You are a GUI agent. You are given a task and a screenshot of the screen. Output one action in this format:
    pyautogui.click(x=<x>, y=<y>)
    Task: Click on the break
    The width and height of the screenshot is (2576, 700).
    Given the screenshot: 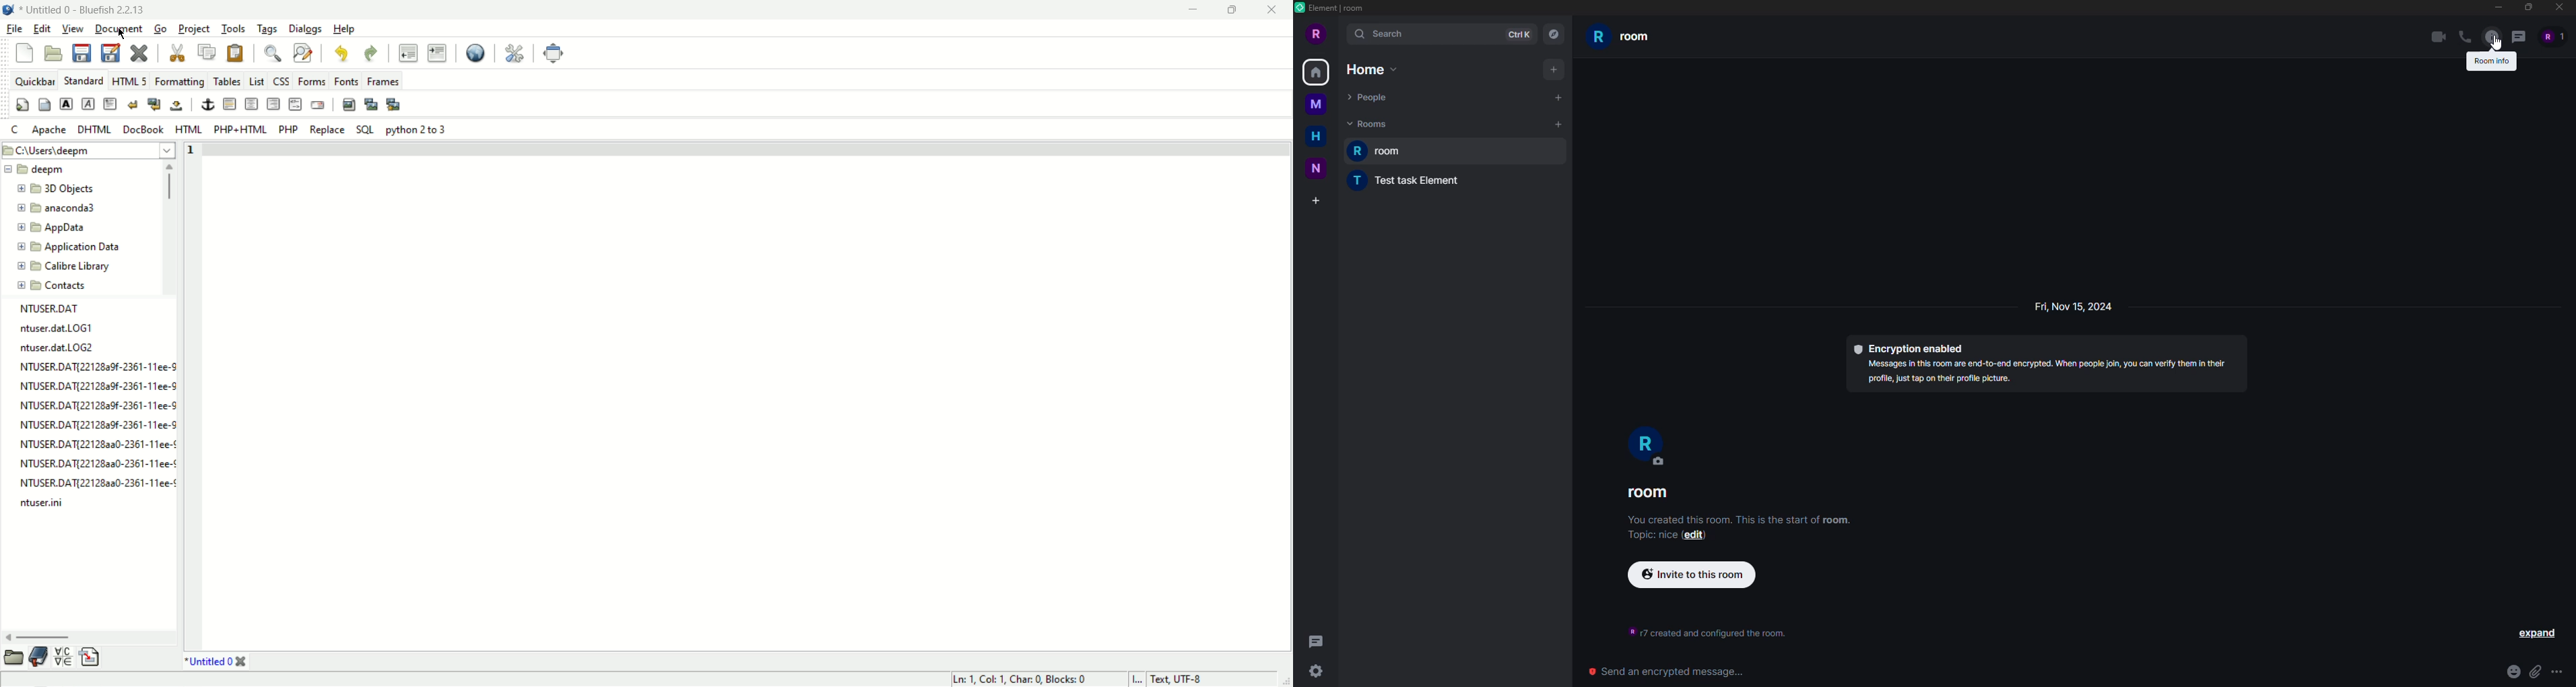 What is the action you would take?
    pyautogui.click(x=133, y=104)
    